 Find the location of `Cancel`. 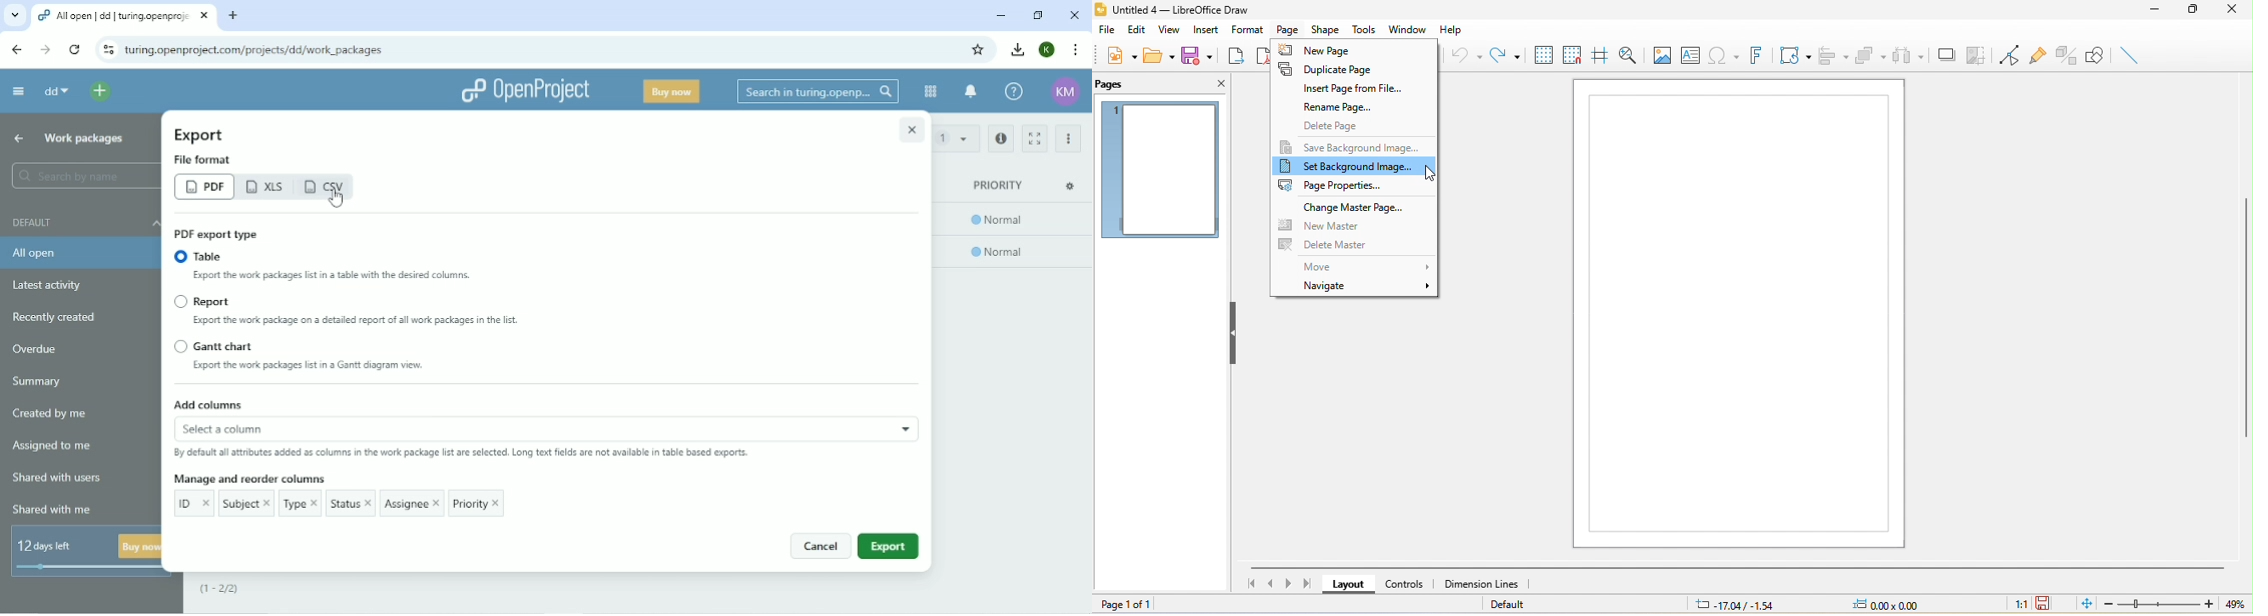

Cancel is located at coordinates (819, 546).